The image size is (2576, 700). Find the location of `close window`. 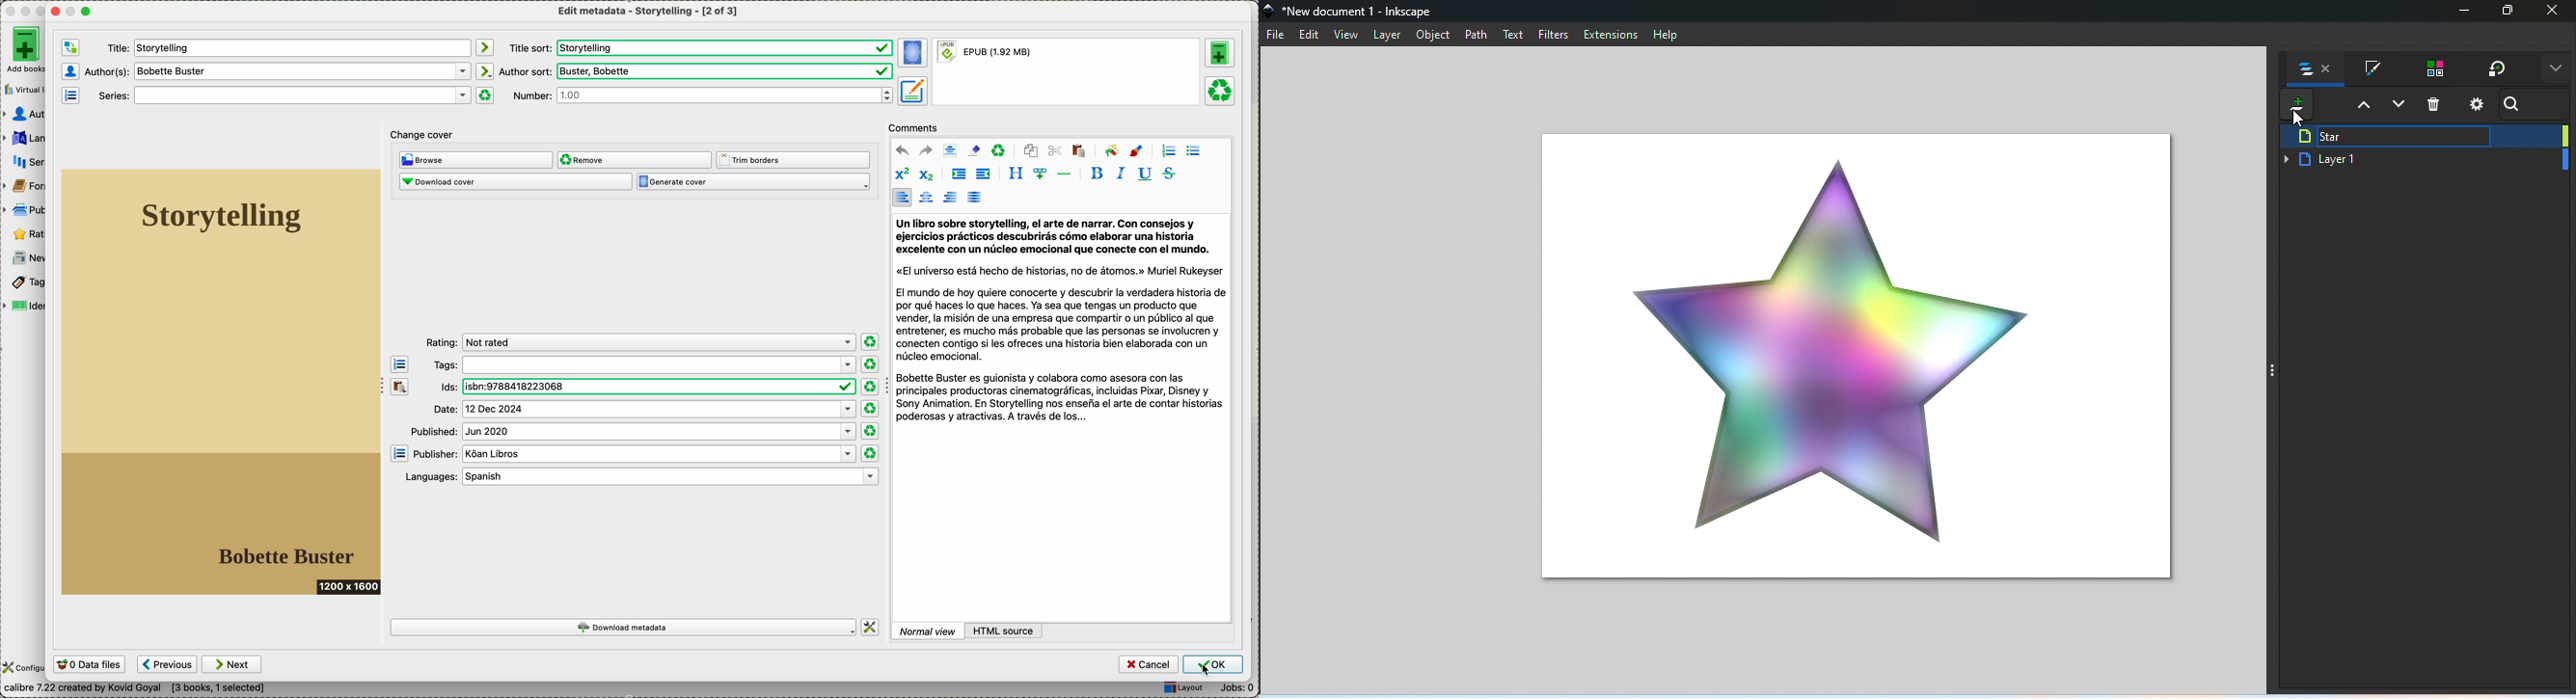

close window is located at coordinates (52, 12).